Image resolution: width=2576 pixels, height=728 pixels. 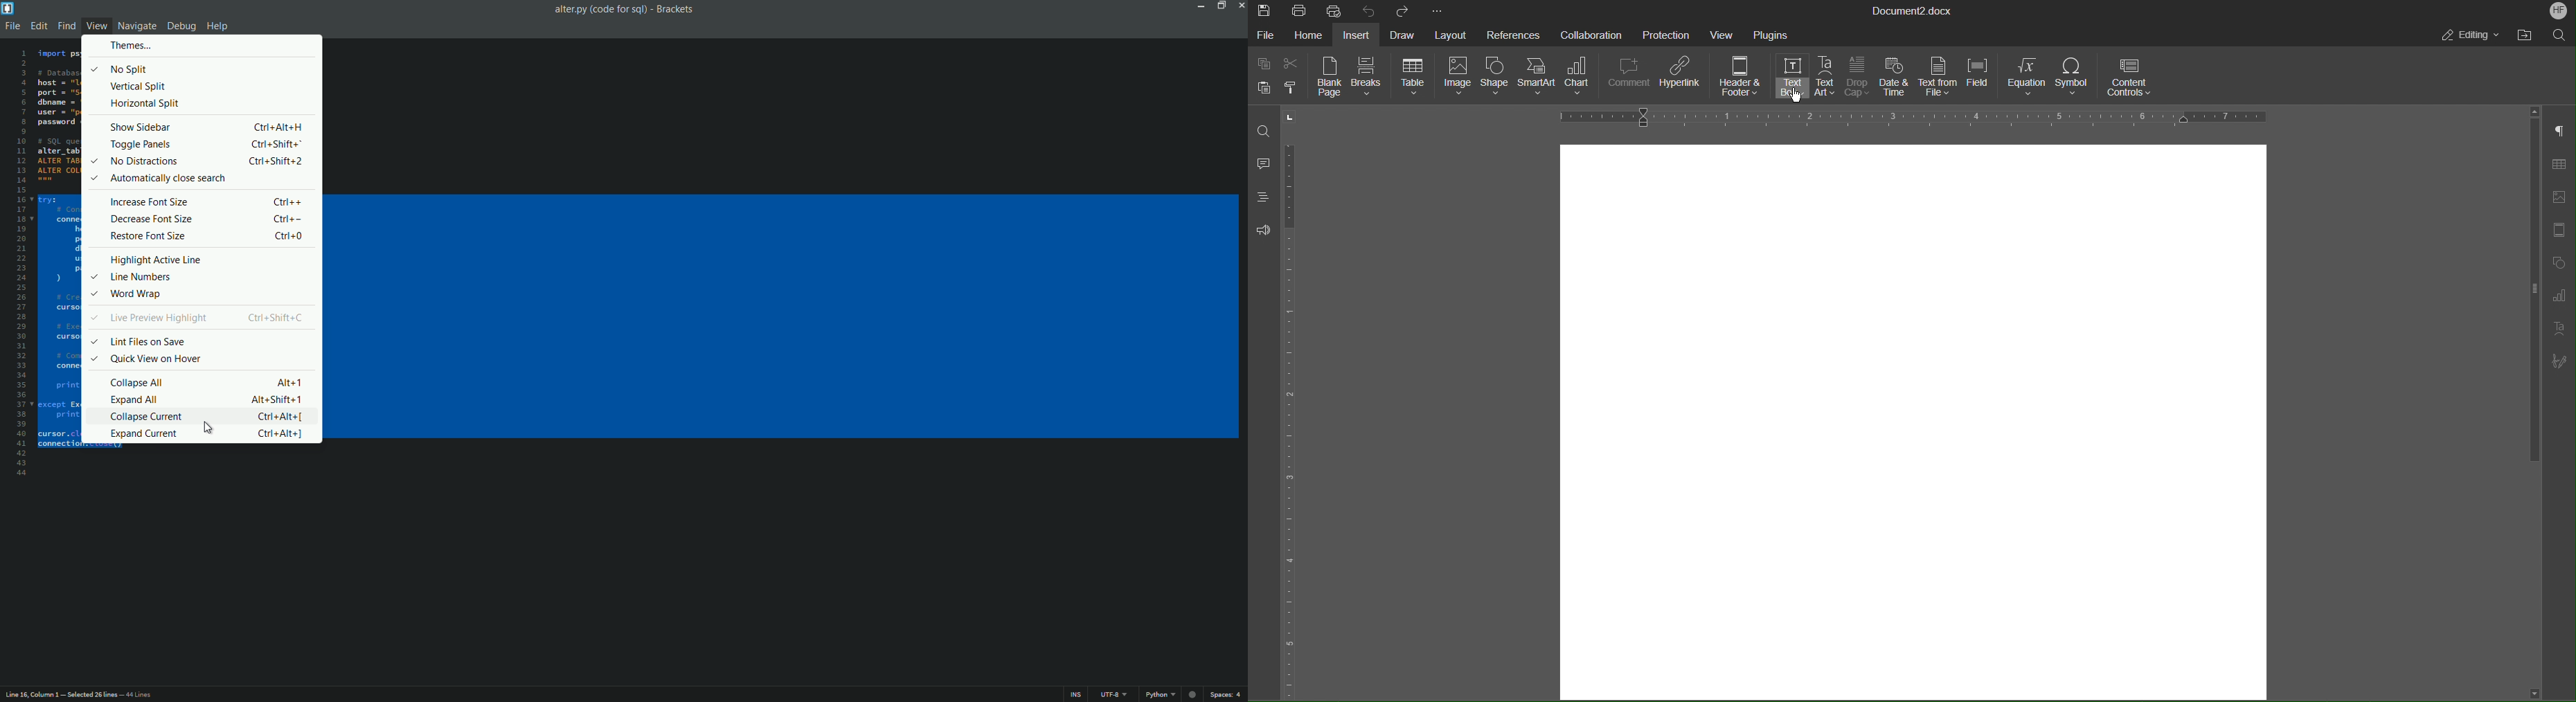 I want to click on code is selected, so click(x=68, y=254).